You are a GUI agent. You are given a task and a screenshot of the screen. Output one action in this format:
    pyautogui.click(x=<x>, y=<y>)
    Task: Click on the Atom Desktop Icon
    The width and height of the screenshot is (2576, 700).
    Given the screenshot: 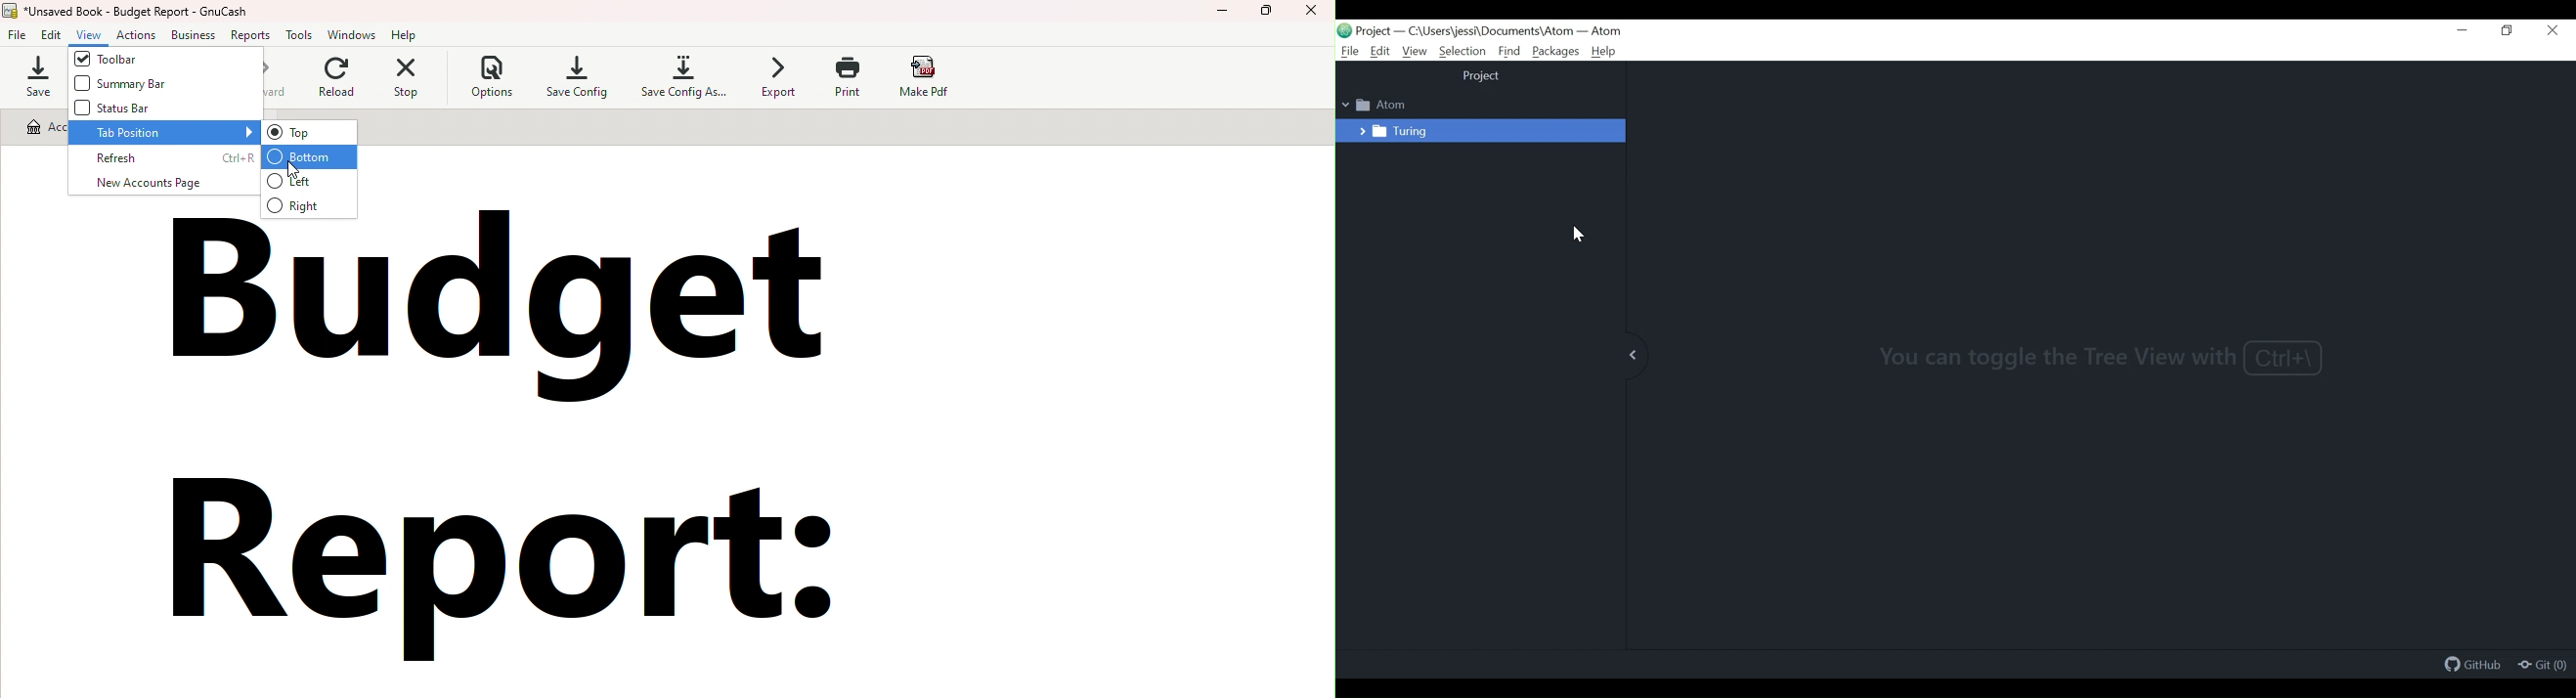 What is the action you would take?
    pyautogui.click(x=1344, y=30)
    